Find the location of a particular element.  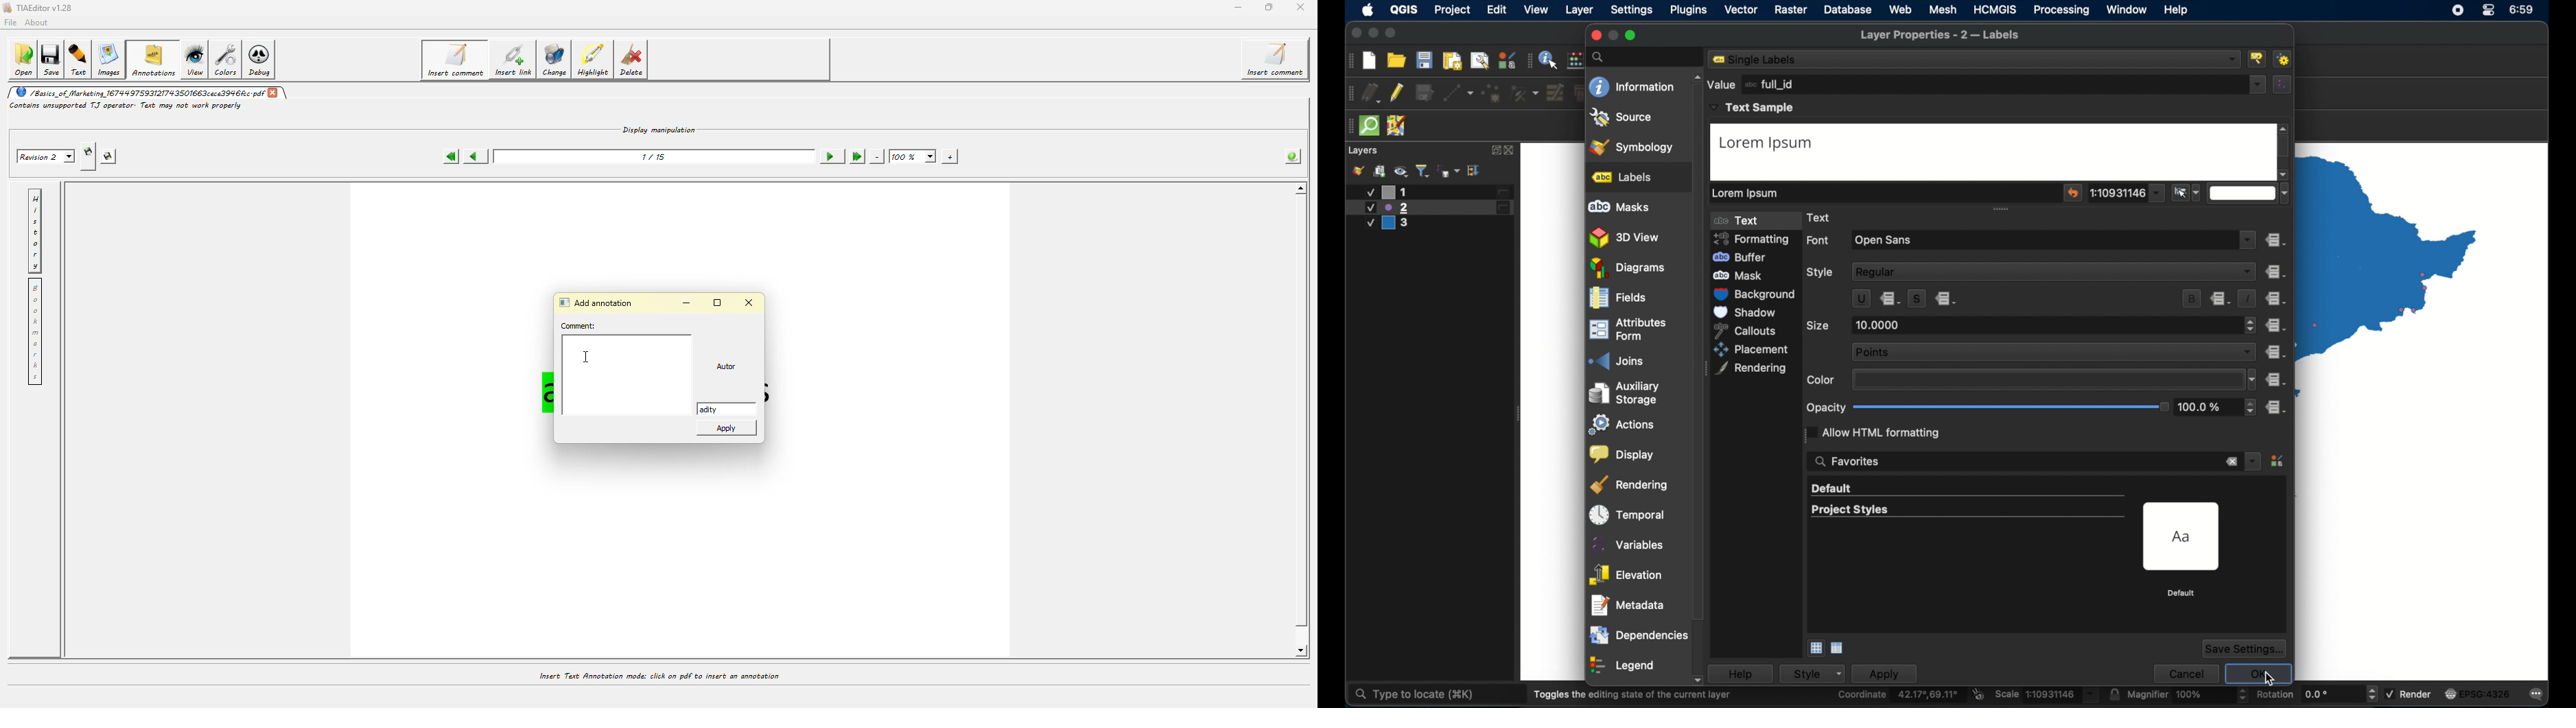

remove is located at coordinates (2231, 462).